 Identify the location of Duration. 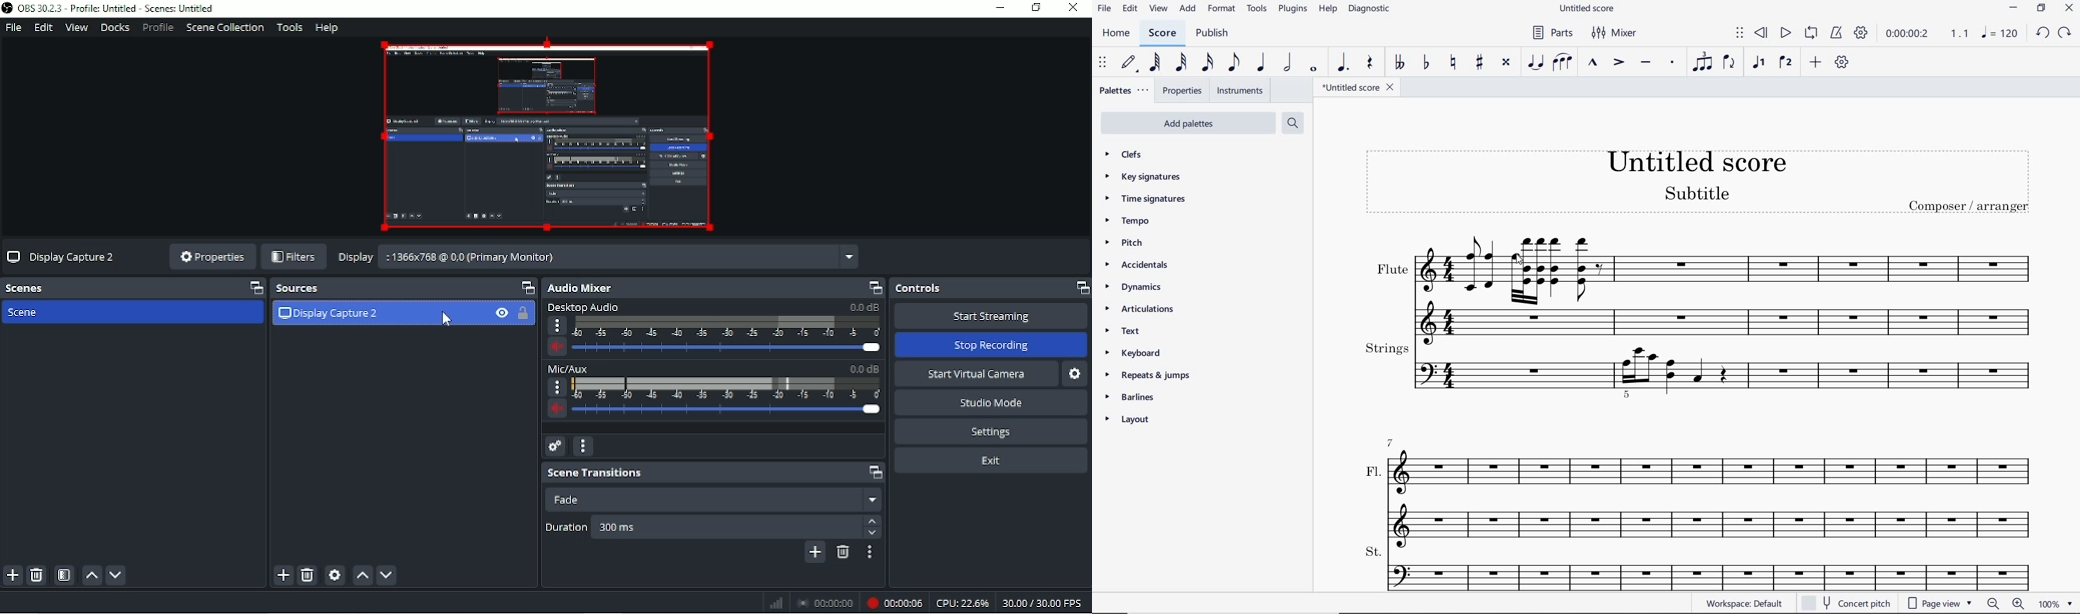
(565, 528).